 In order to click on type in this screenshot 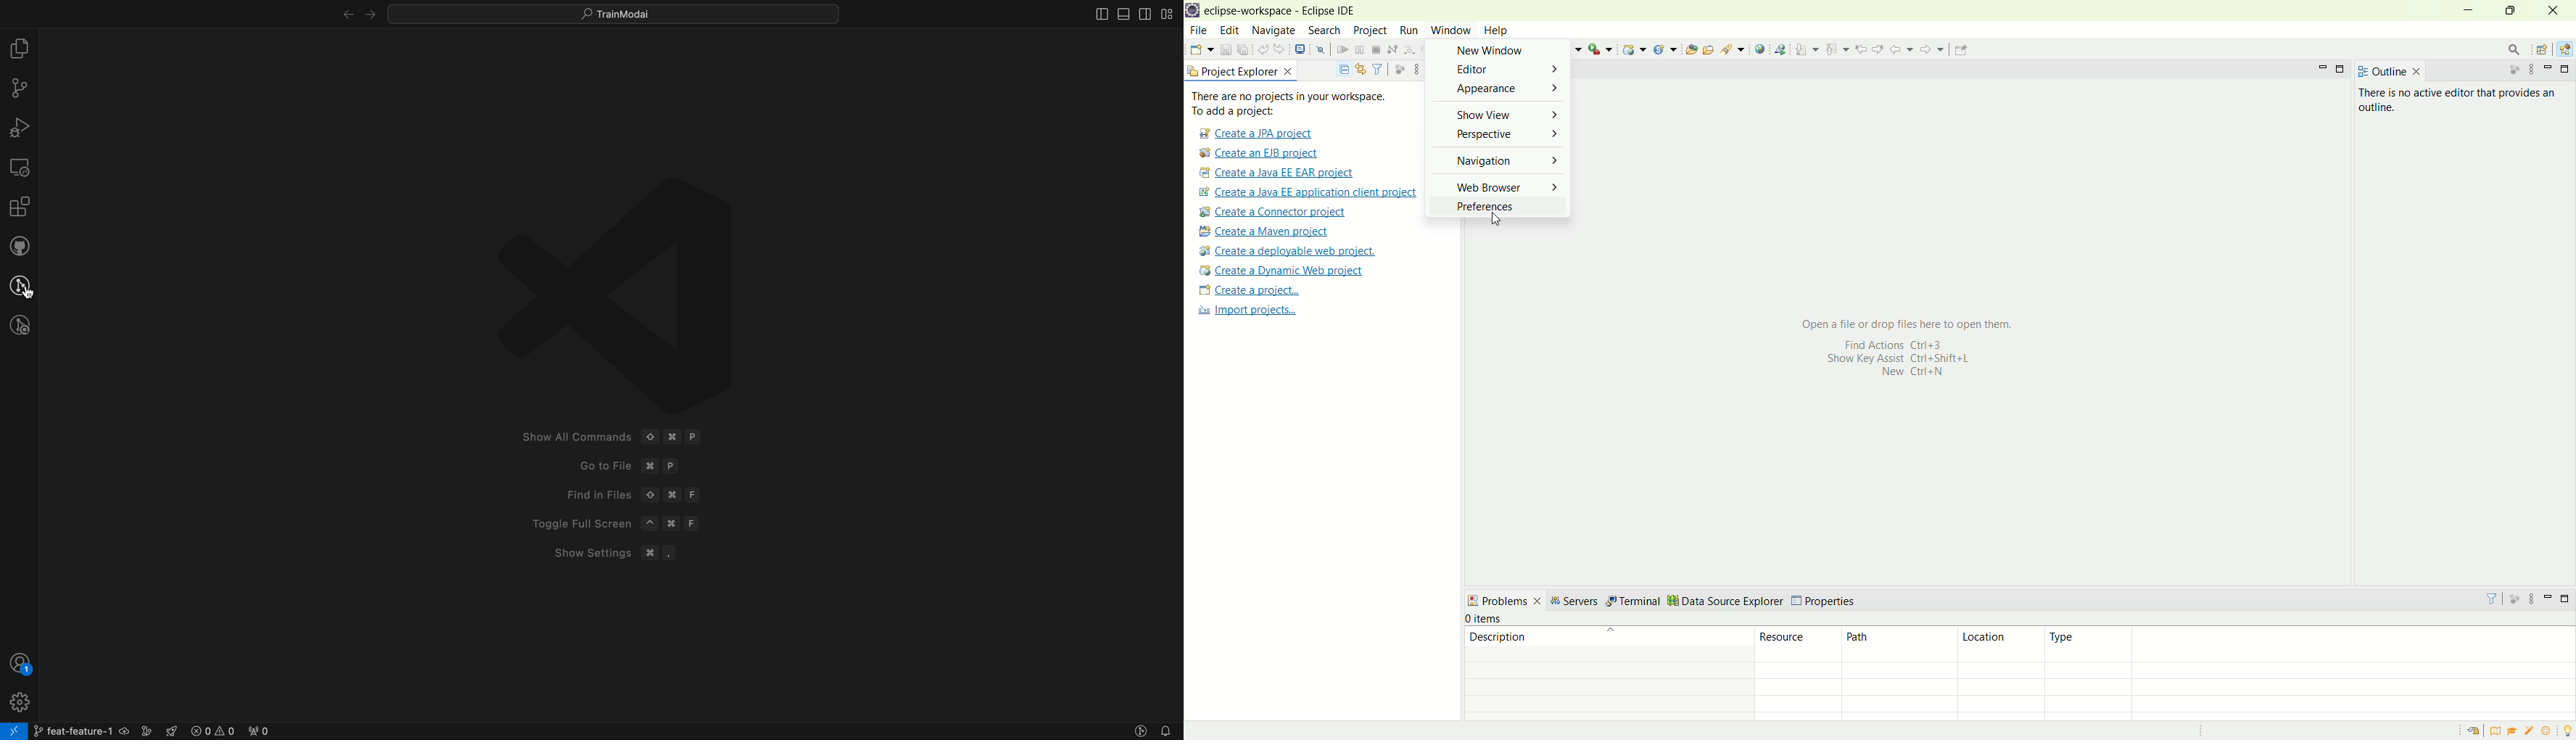, I will do `click(2309, 645)`.